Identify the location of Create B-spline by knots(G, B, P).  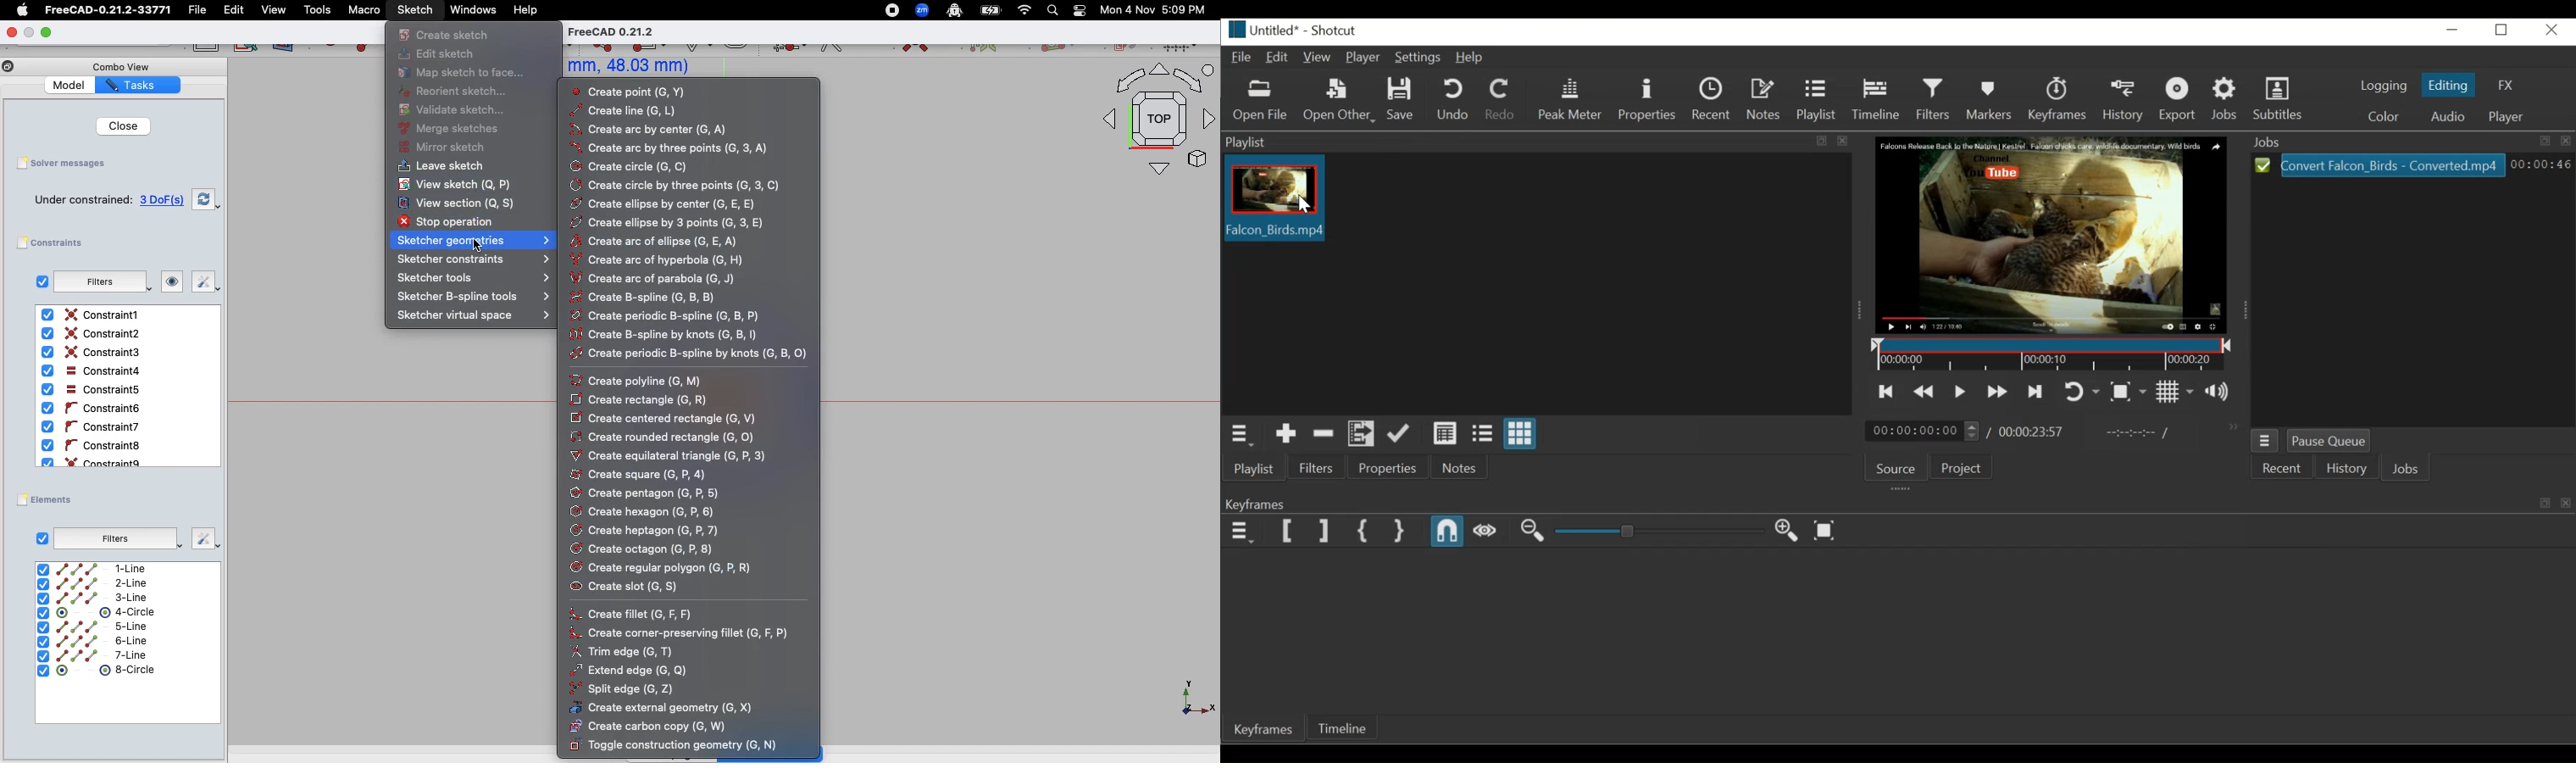
(675, 334).